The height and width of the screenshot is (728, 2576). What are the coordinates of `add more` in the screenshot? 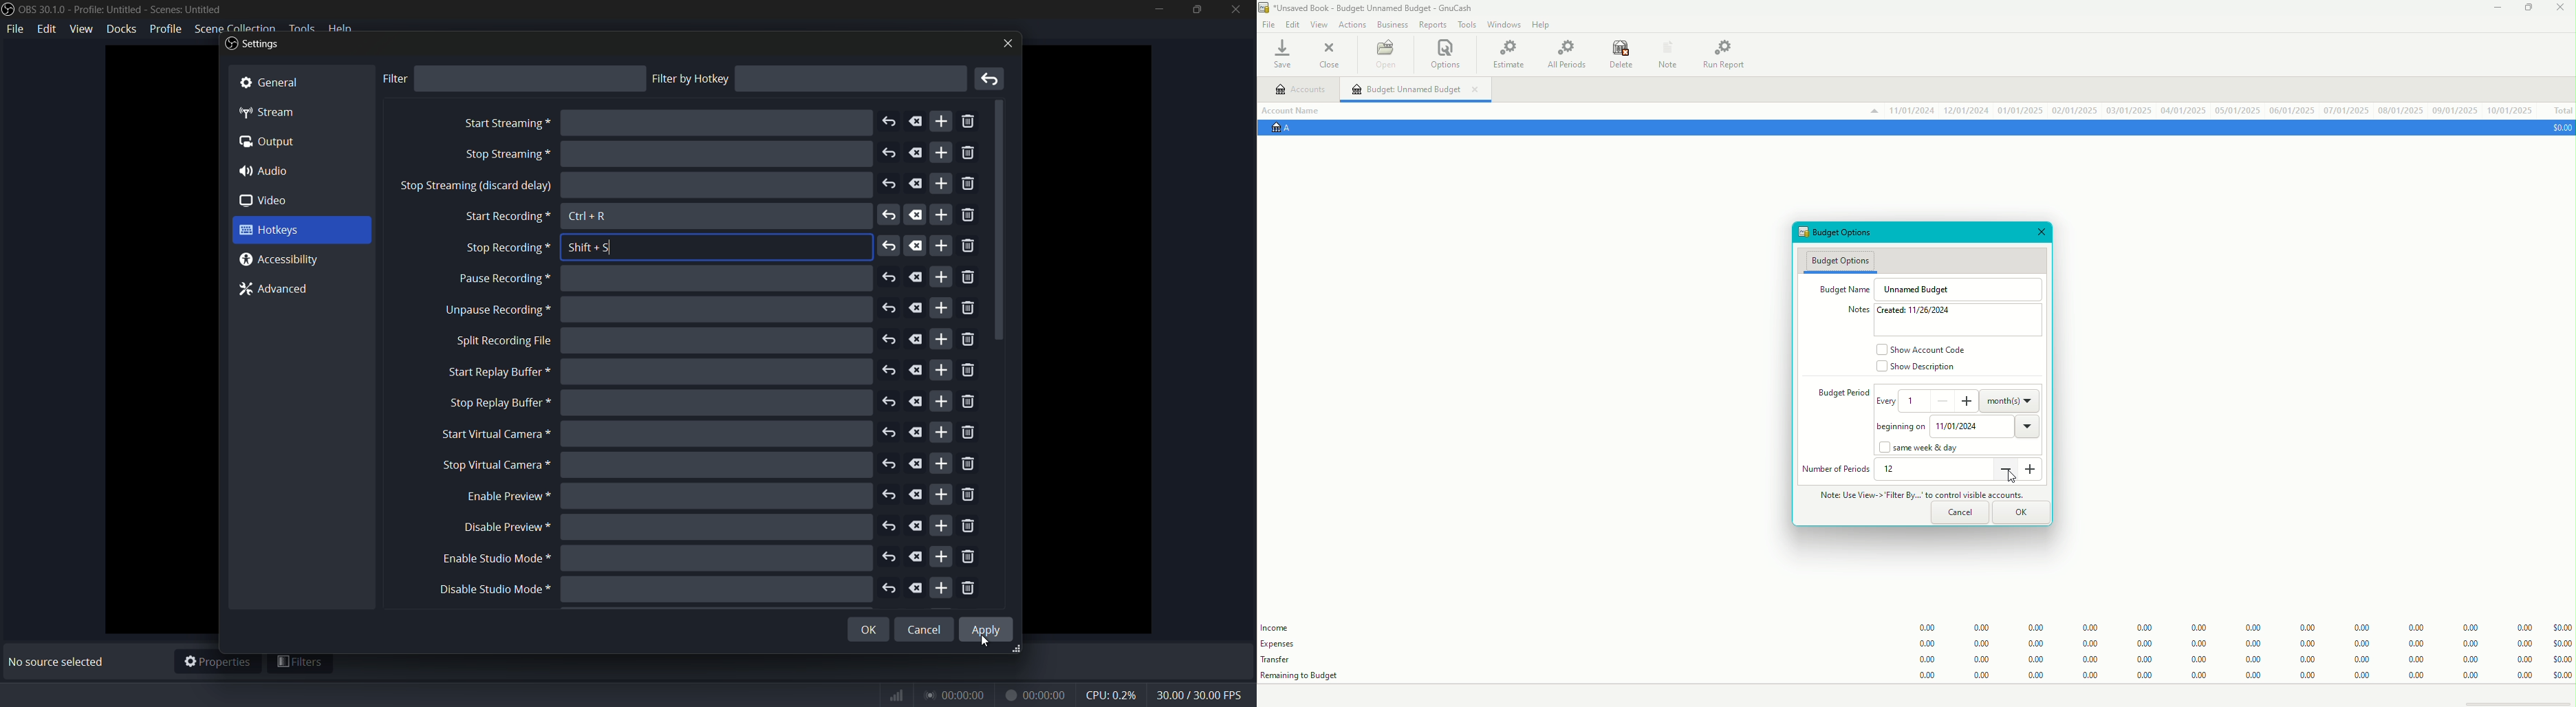 It's located at (942, 526).